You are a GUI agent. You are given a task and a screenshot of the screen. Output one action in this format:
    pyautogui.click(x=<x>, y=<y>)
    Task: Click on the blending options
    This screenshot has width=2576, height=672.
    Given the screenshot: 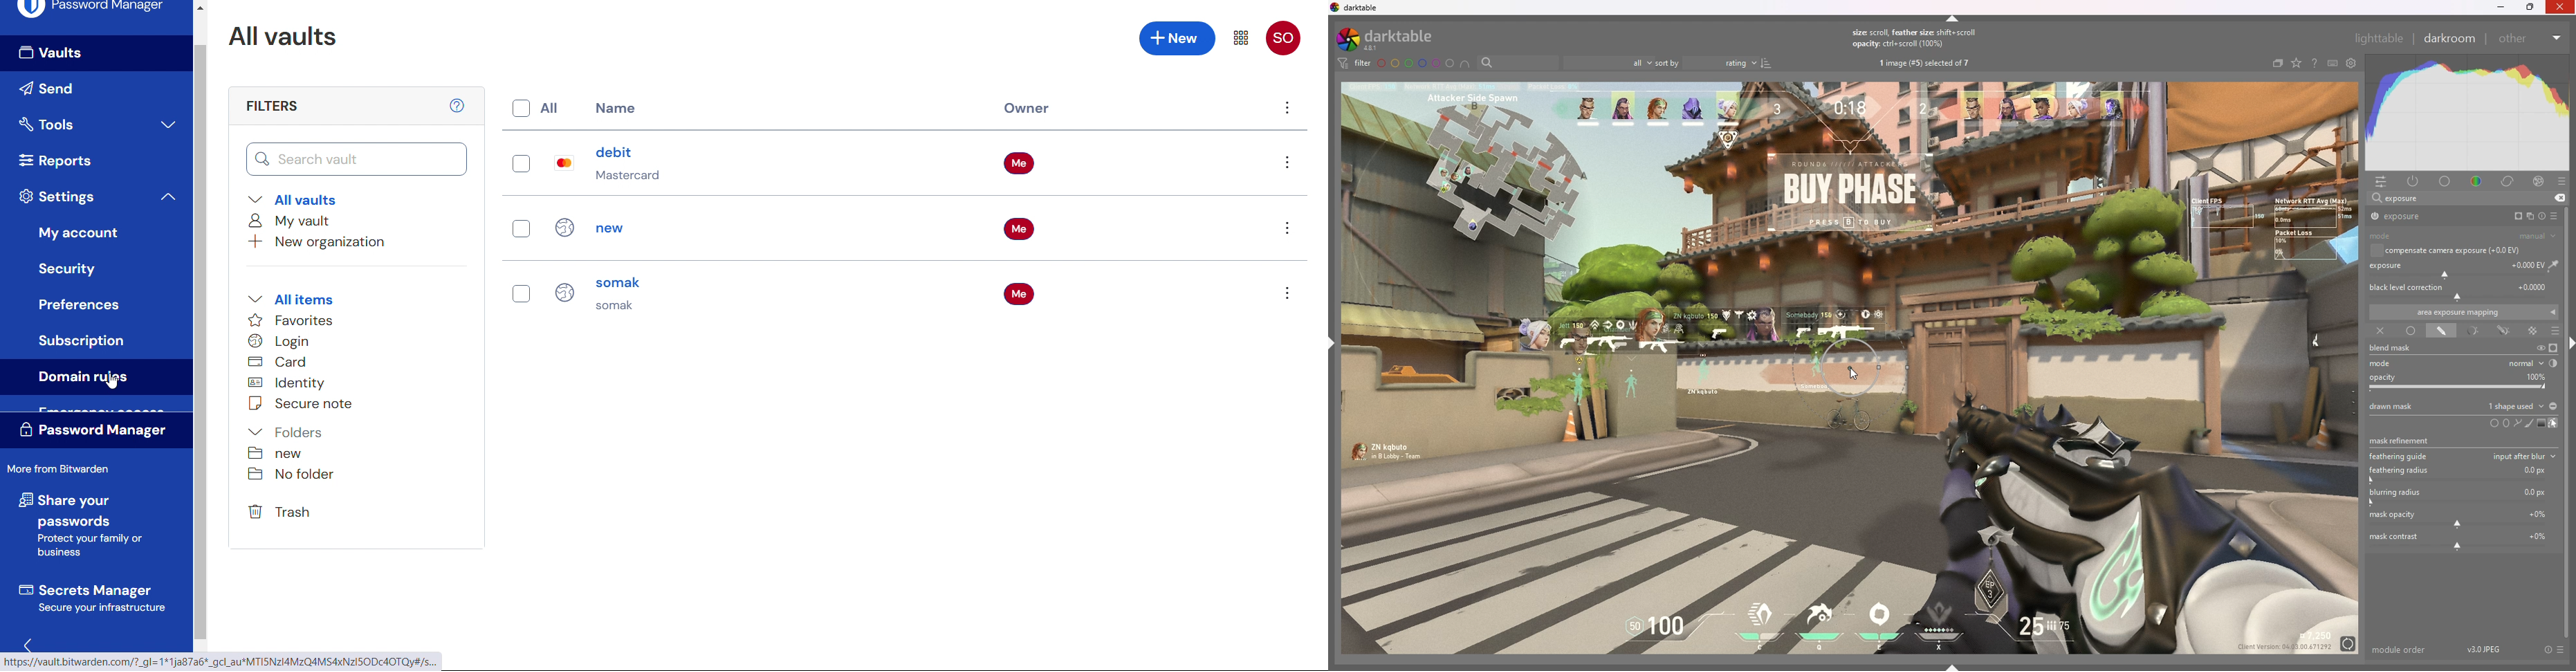 What is the action you would take?
    pyautogui.click(x=2556, y=332)
    